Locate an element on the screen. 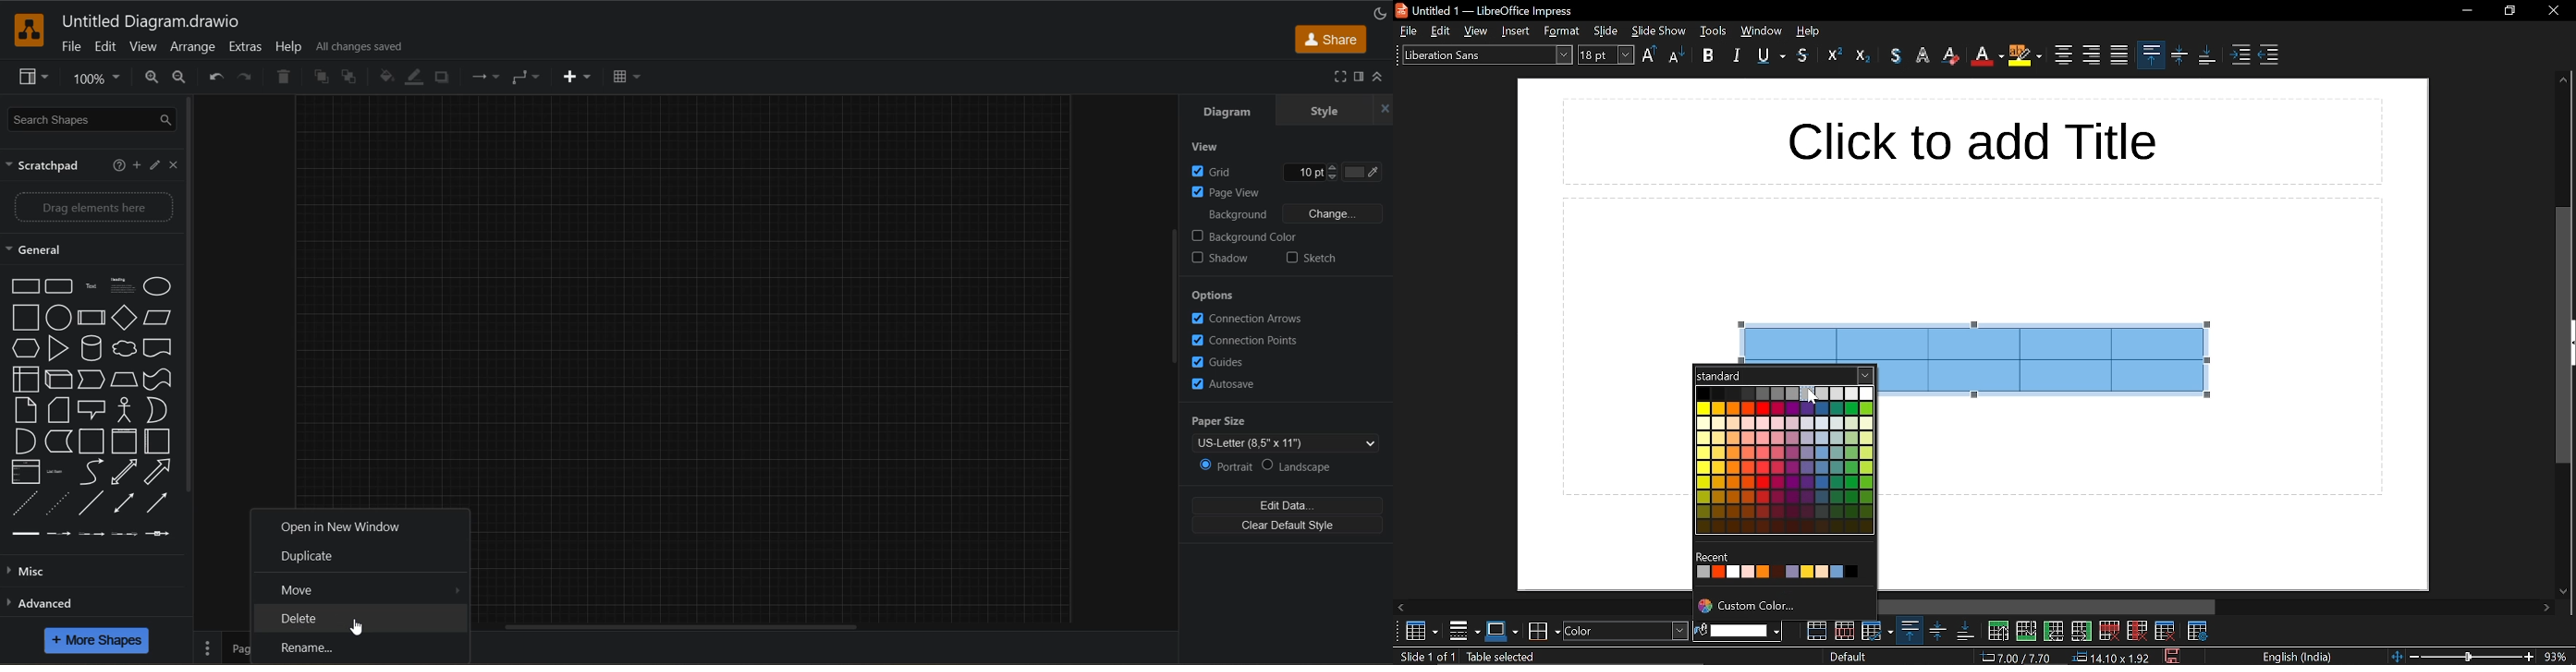 The width and height of the screenshot is (2576, 672). vertical scrollbar is located at coordinates (2562, 334).